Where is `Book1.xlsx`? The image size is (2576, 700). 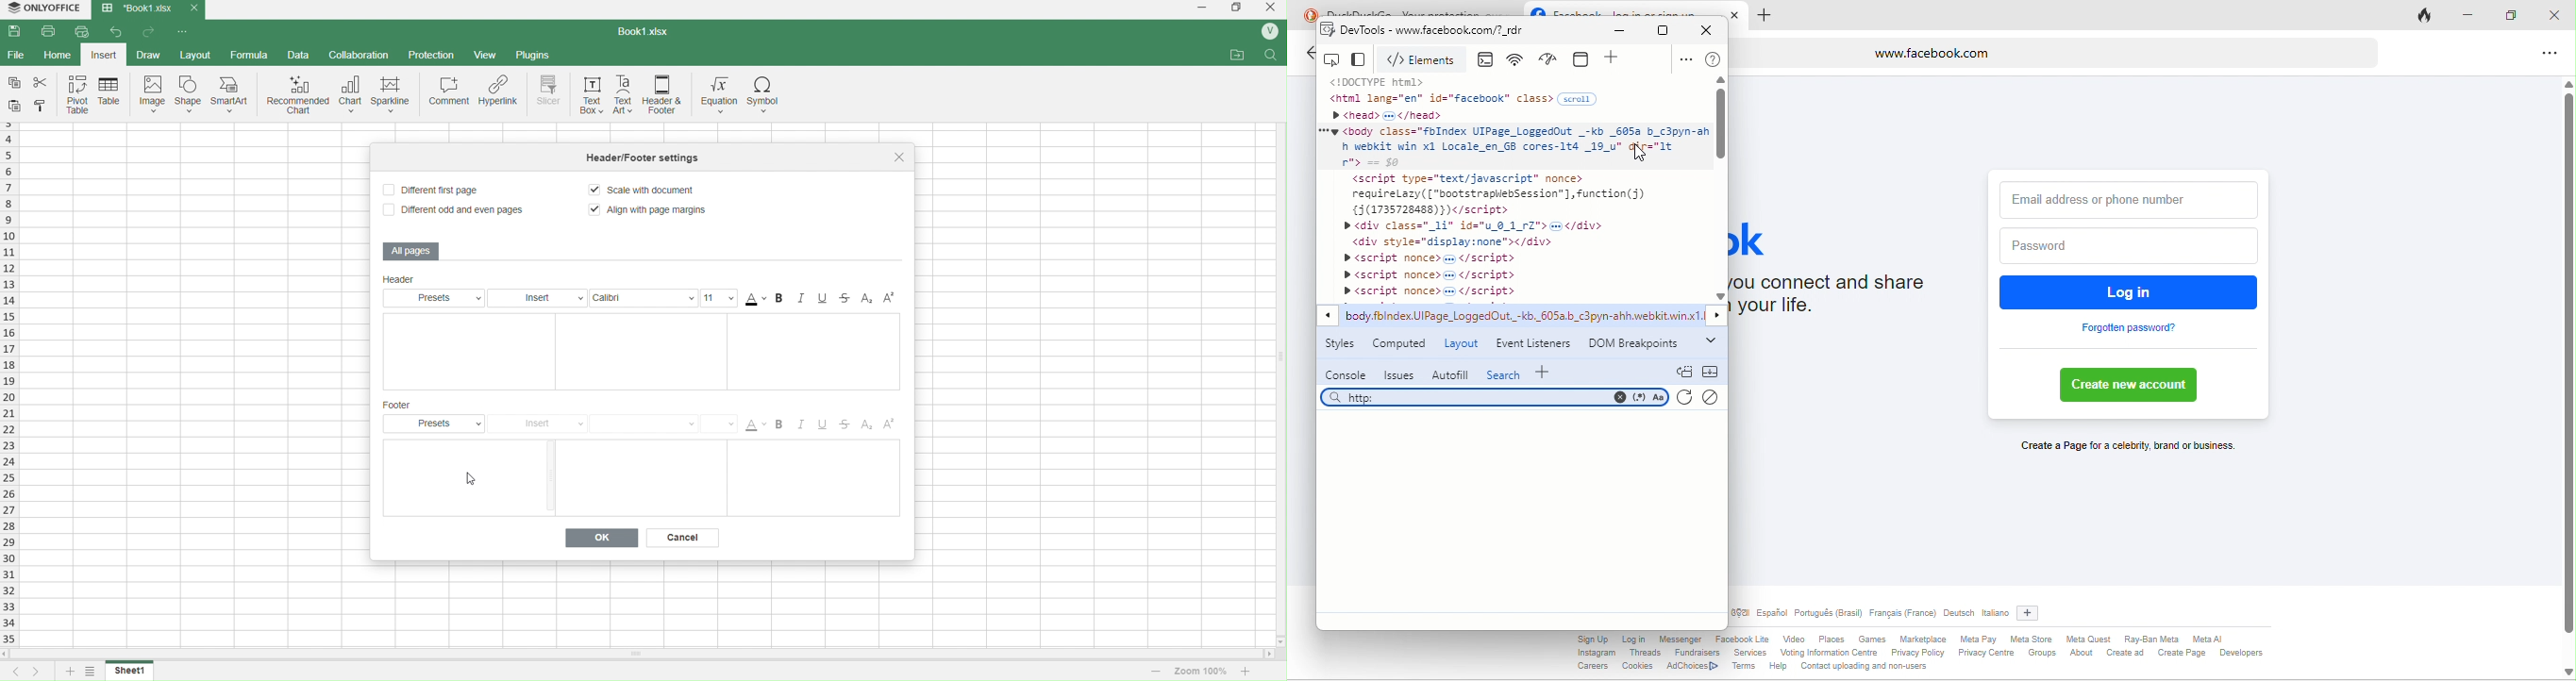
Book1.xlsx is located at coordinates (136, 9).